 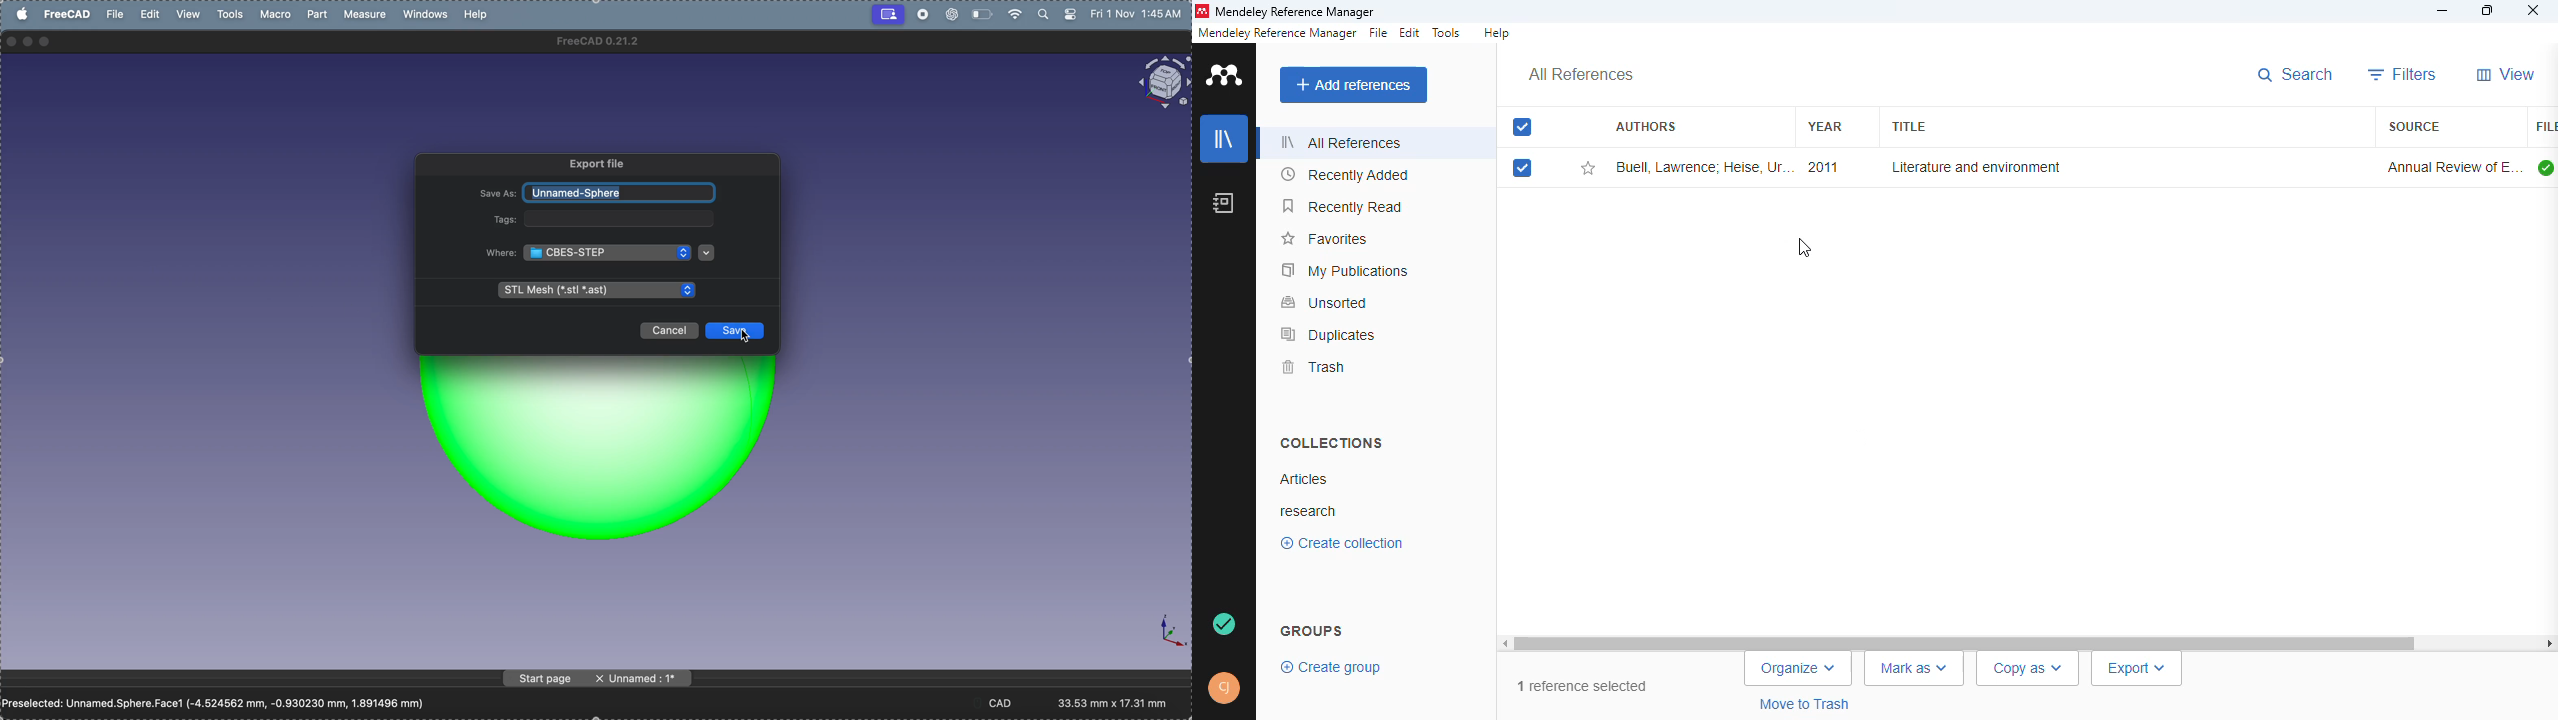 What do you see at coordinates (596, 163) in the screenshot?
I see `export file` at bounding box center [596, 163].